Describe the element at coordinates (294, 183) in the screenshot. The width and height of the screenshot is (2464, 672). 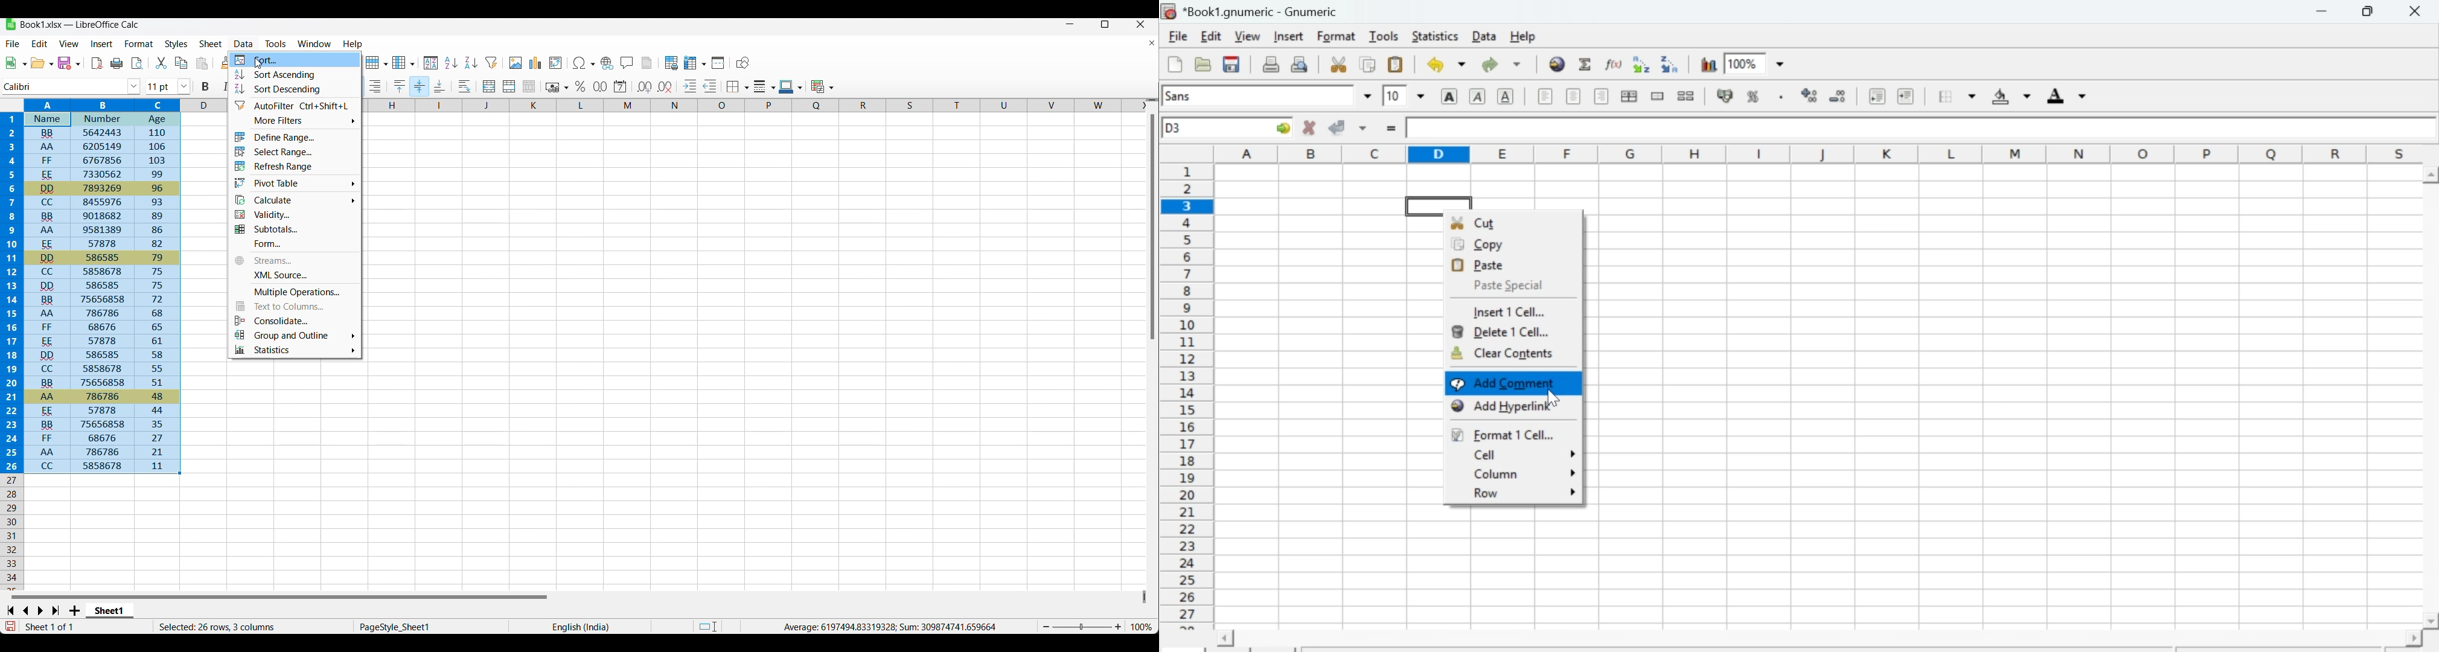
I see `Pivot table options` at that location.